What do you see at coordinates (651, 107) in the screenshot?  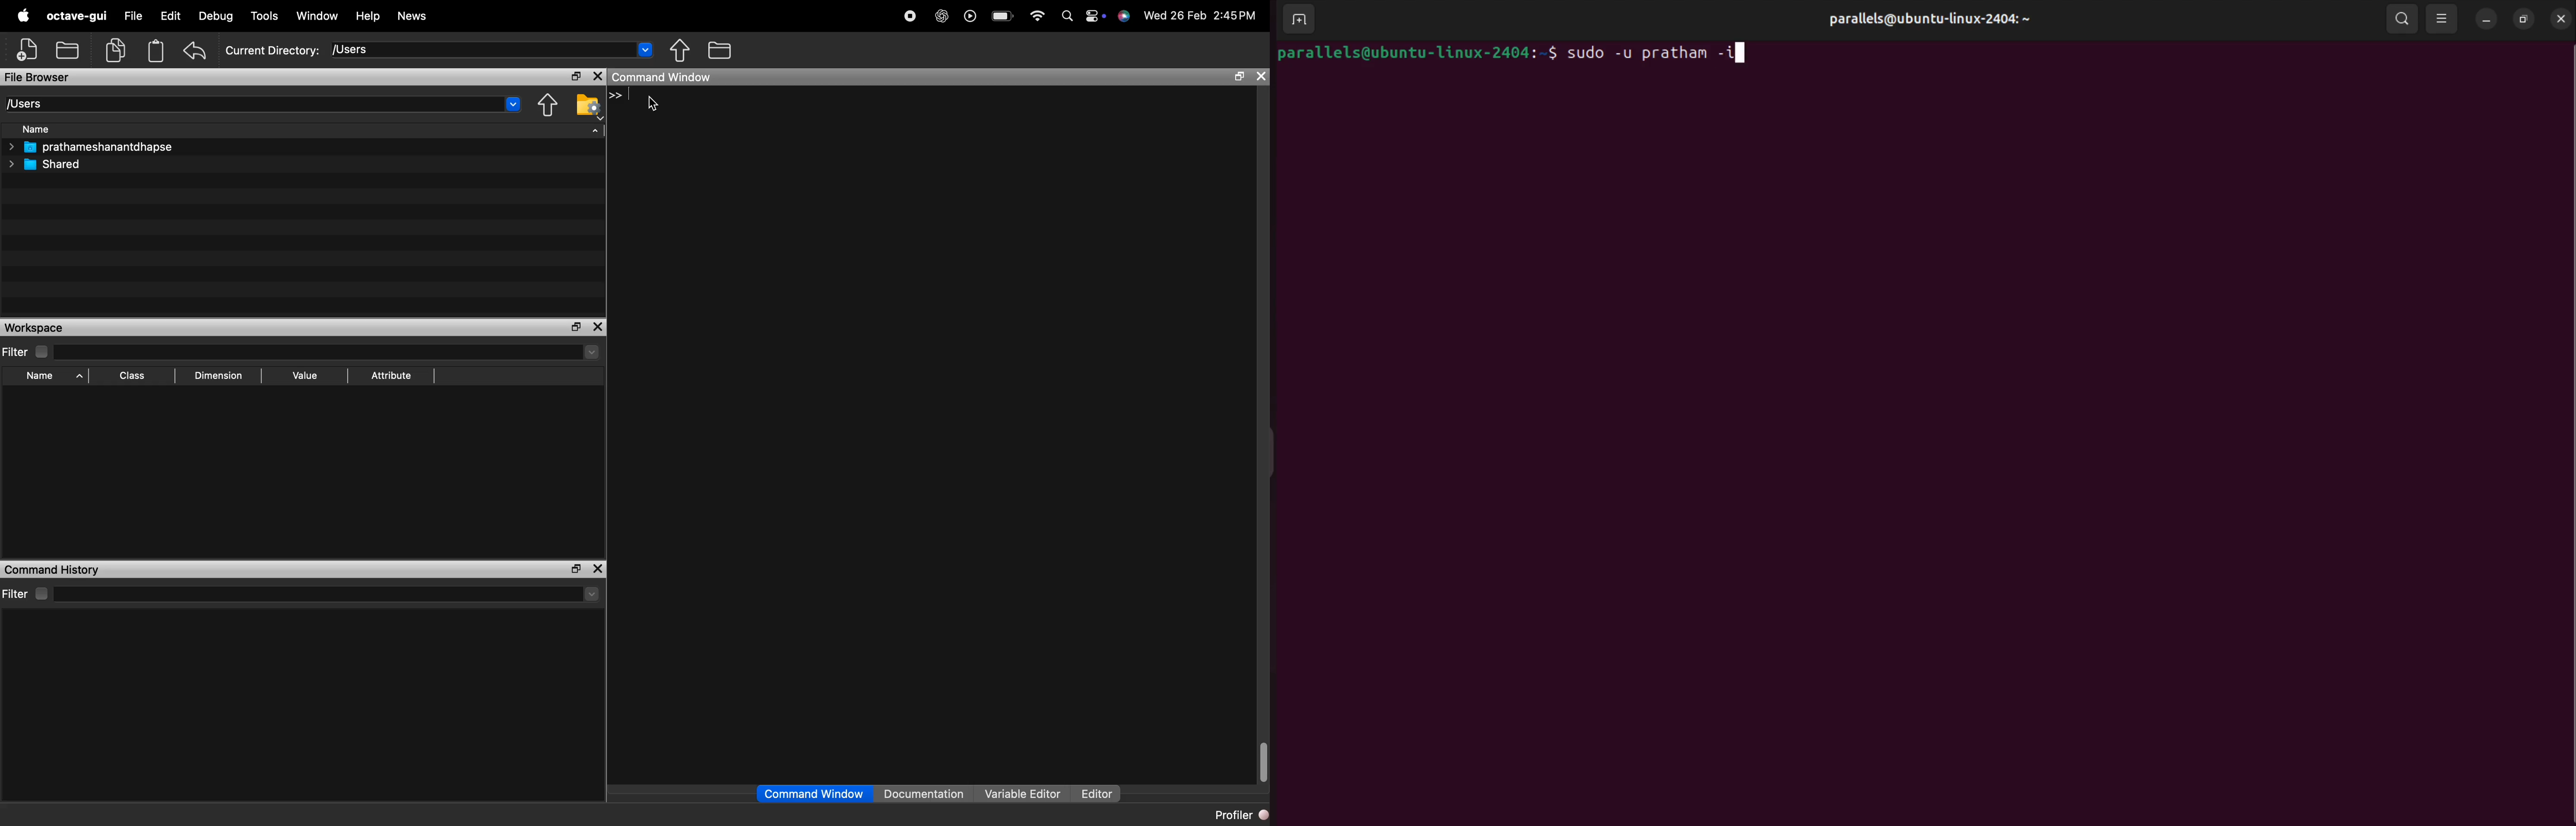 I see `cursor` at bounding box center [651, 107].